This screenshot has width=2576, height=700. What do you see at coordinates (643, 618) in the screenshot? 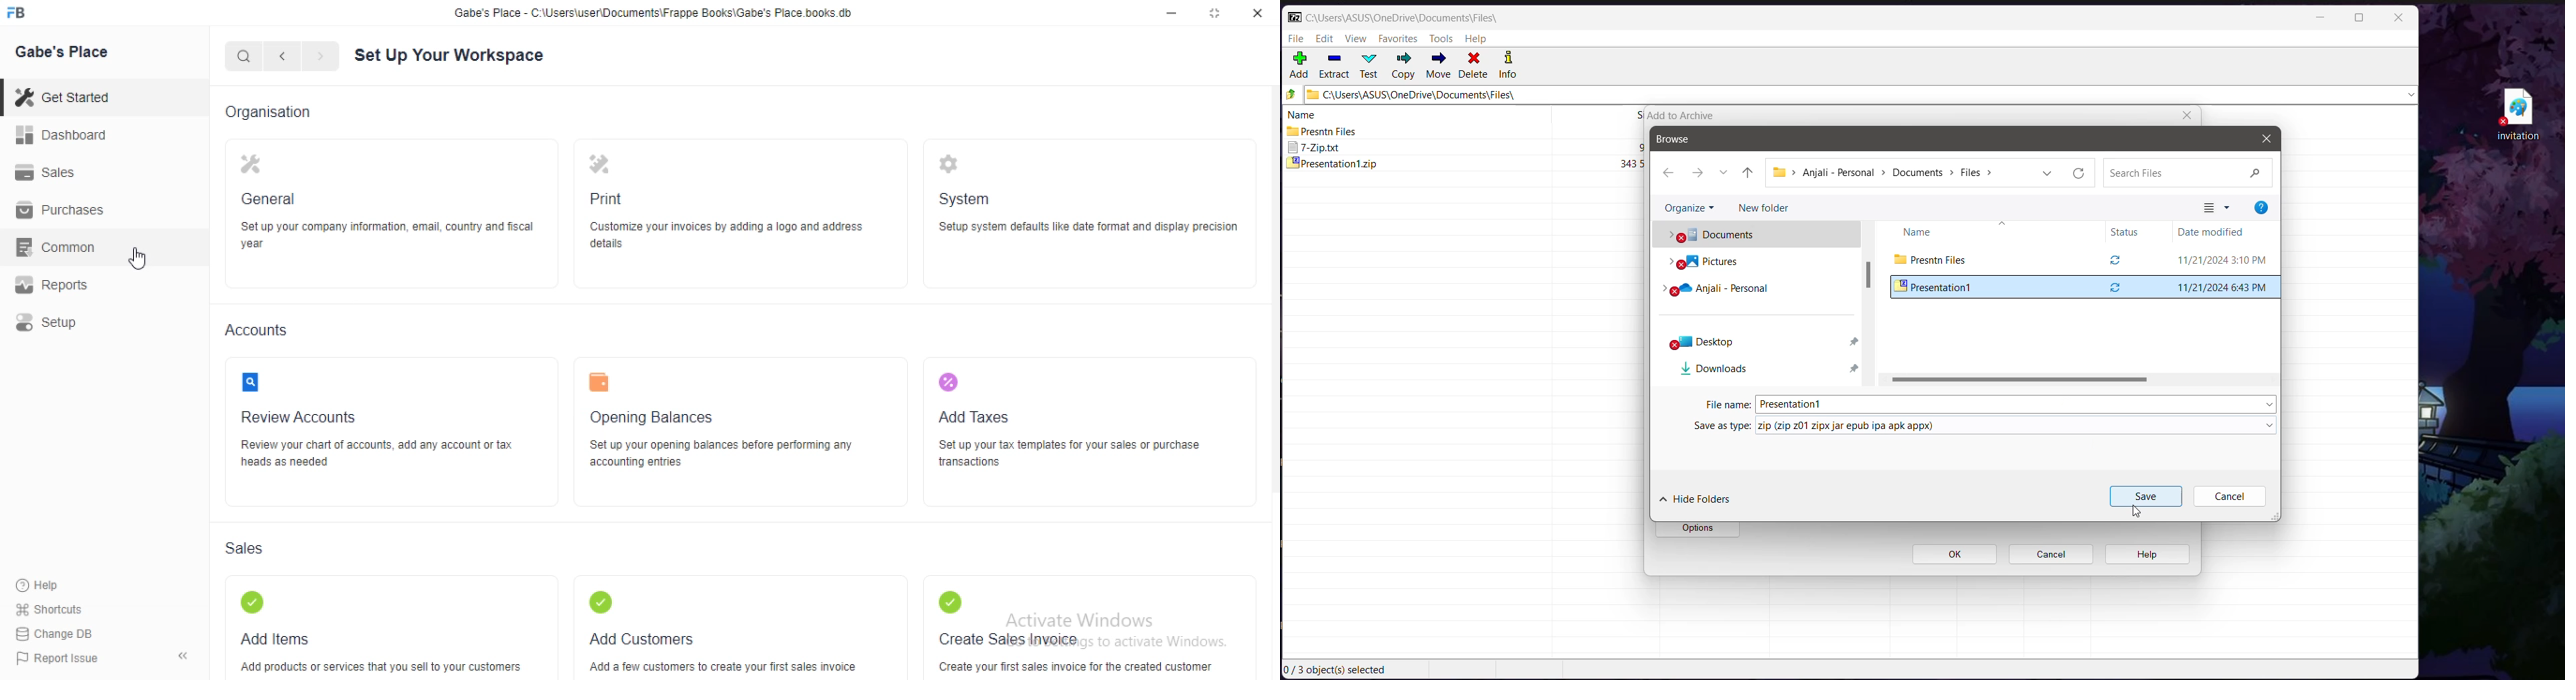
I see `Add Customers` at bounding box center [643, 618].